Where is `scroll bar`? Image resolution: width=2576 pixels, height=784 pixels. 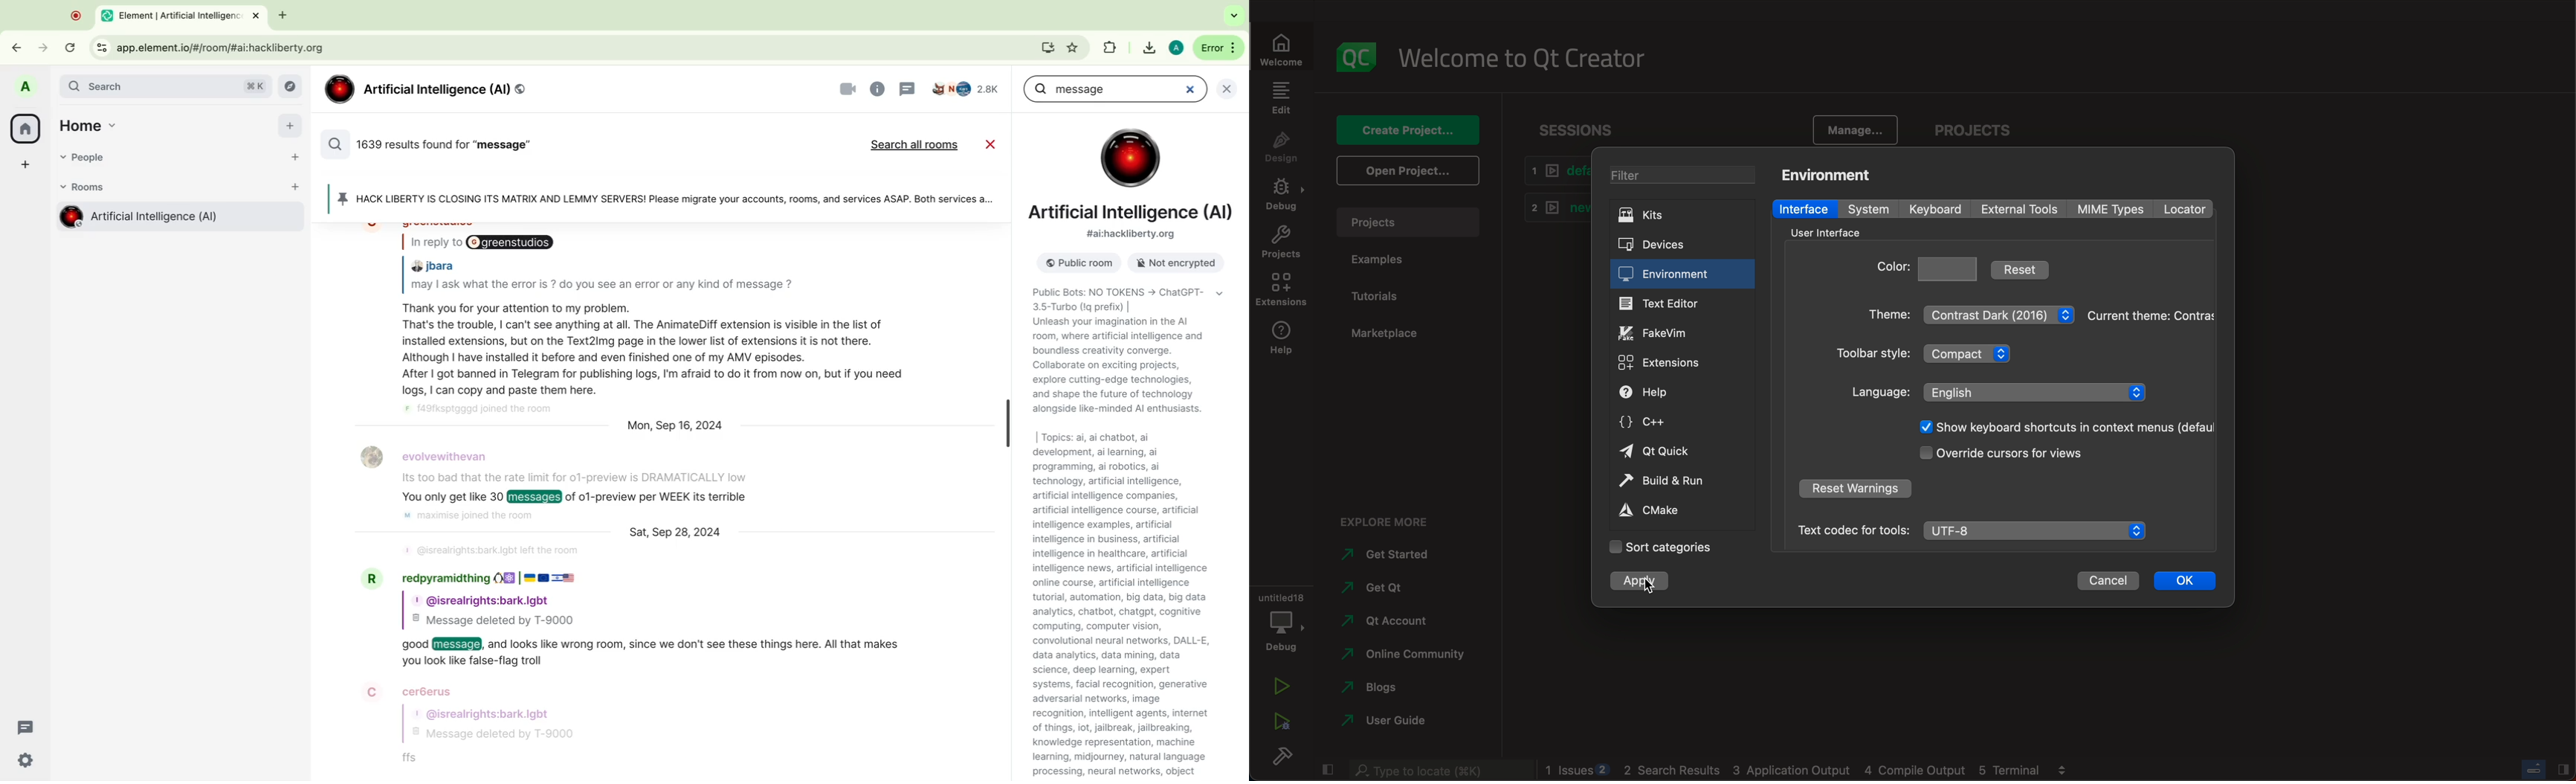 scroll bar is located at coordinates (1007, 423).